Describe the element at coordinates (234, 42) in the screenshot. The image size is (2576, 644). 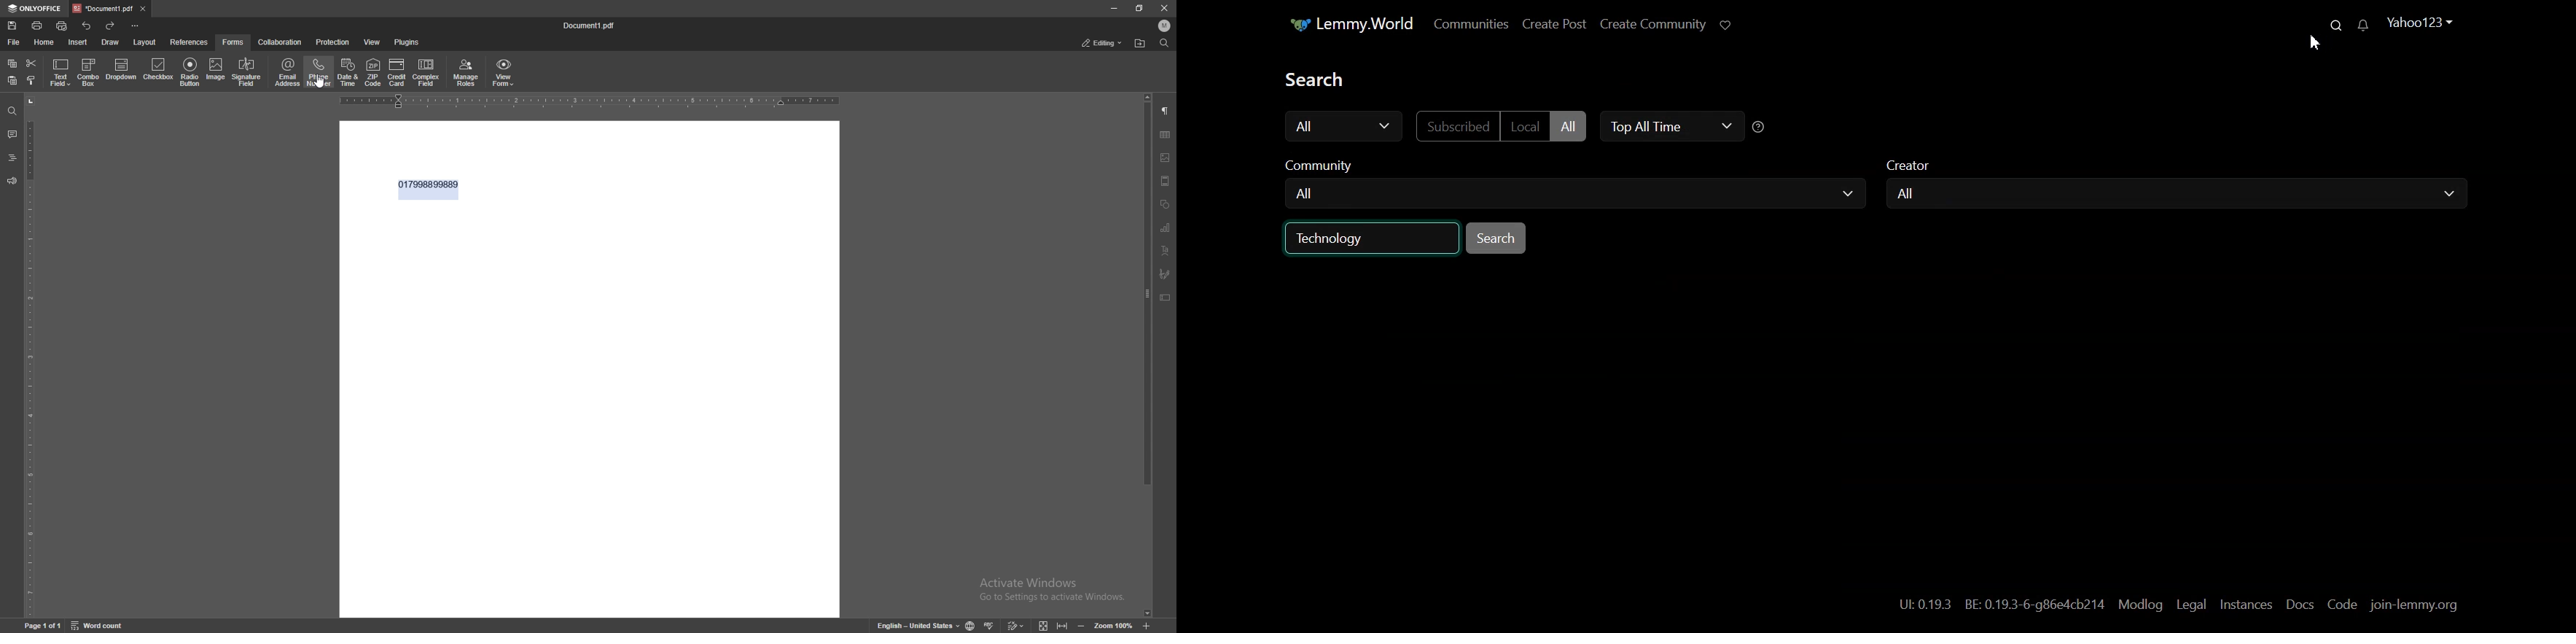
I see `forms` at that location.